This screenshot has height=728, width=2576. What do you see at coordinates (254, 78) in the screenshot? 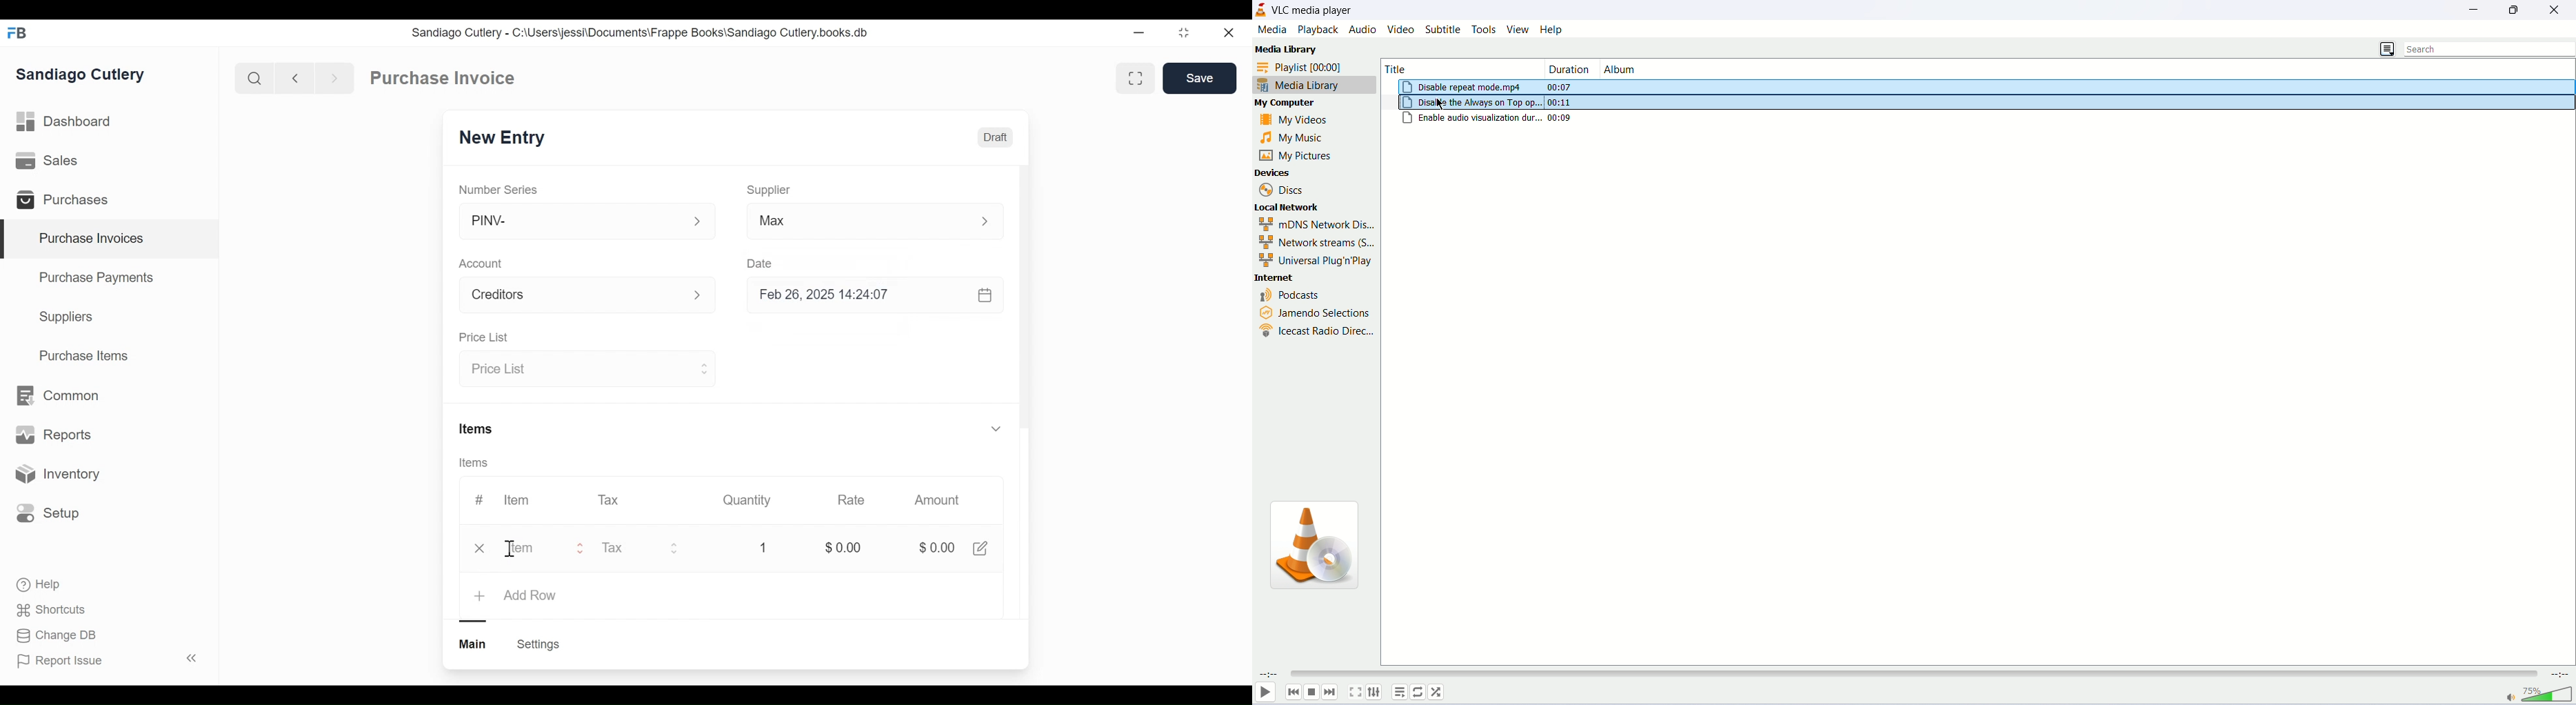
I see `Search` at bounding box center [254, 78].